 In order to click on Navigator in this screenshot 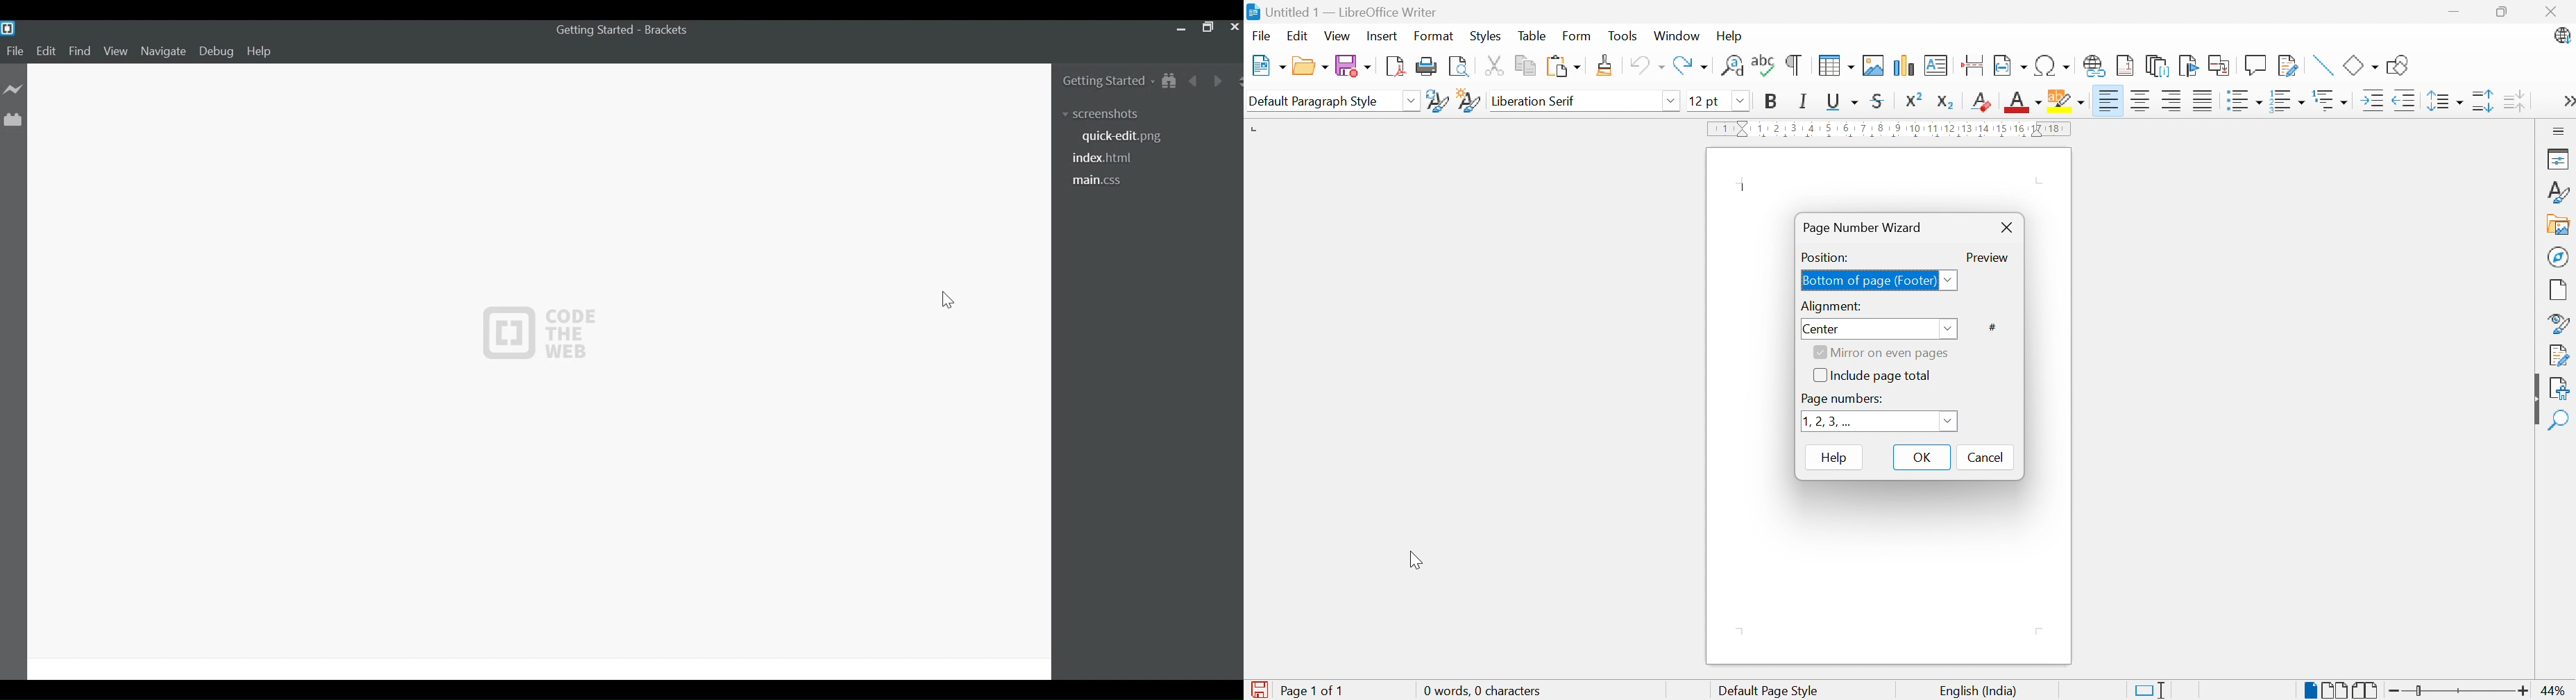, I will do `click(2560, 258)`.